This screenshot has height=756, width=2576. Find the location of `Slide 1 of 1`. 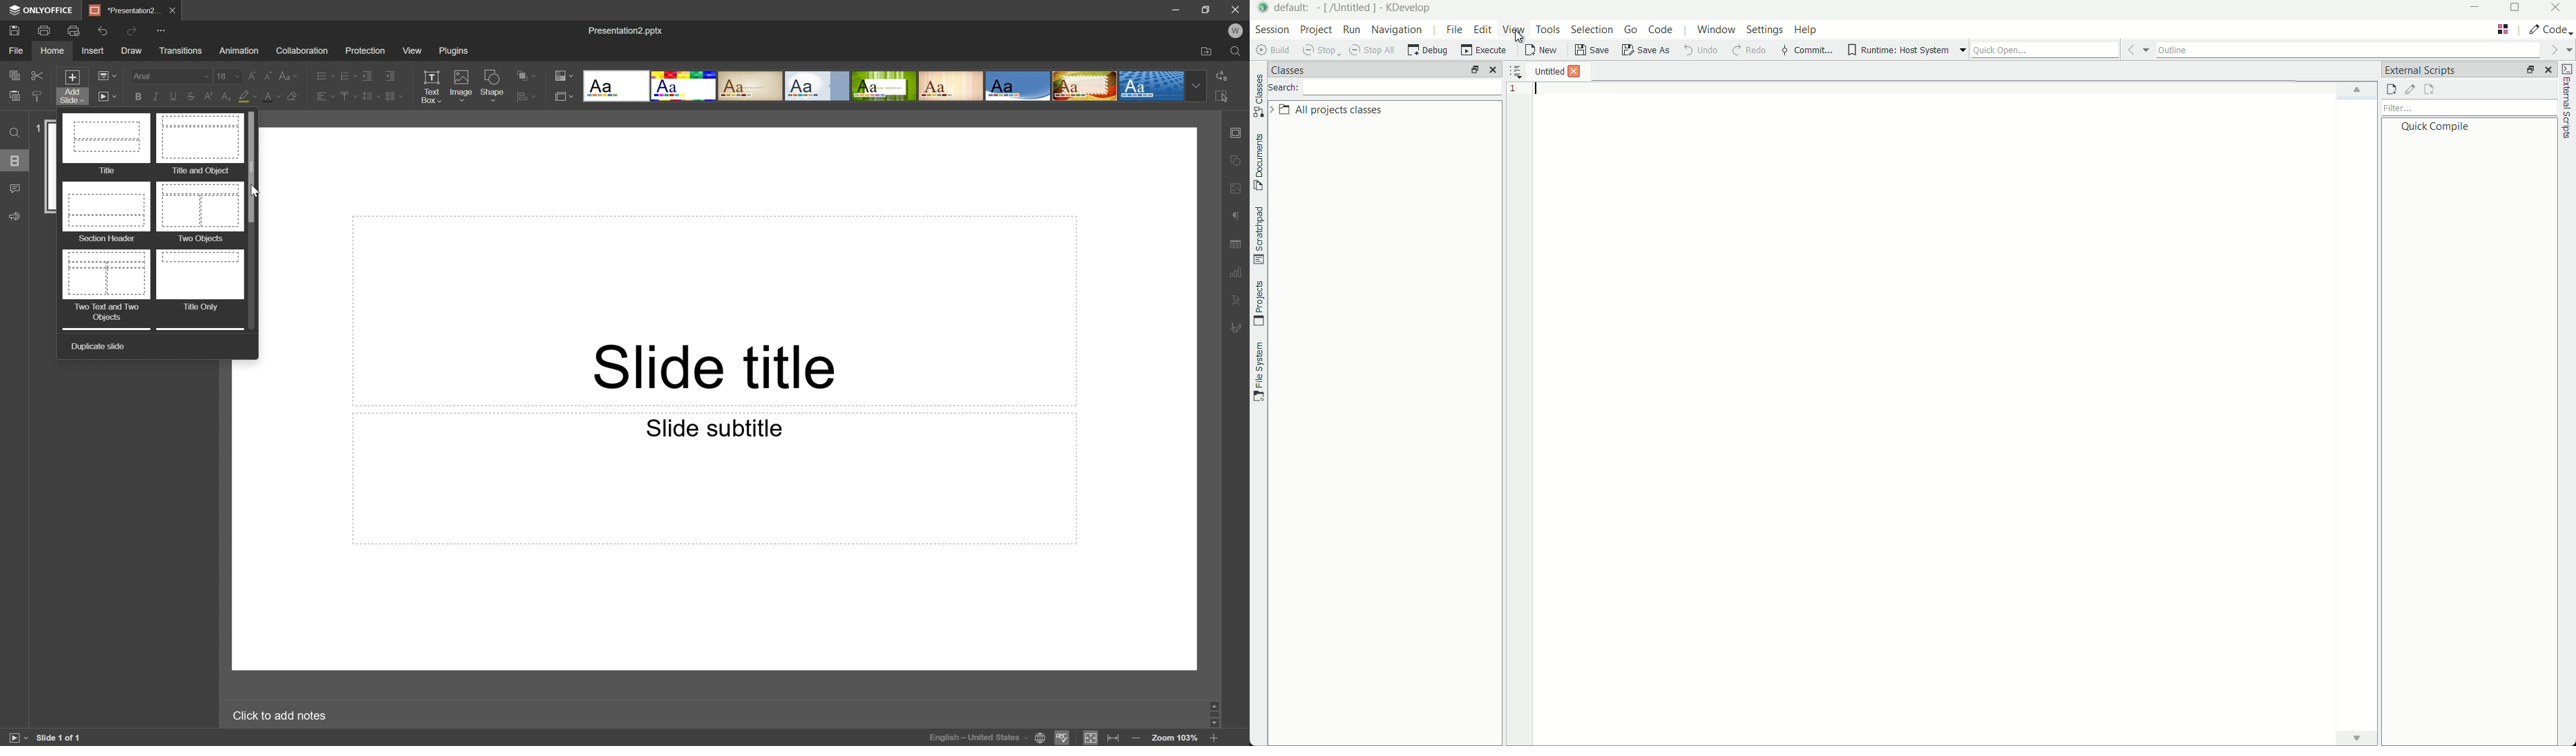

Slide 1 of 1 is located at coordinates (60, 736).